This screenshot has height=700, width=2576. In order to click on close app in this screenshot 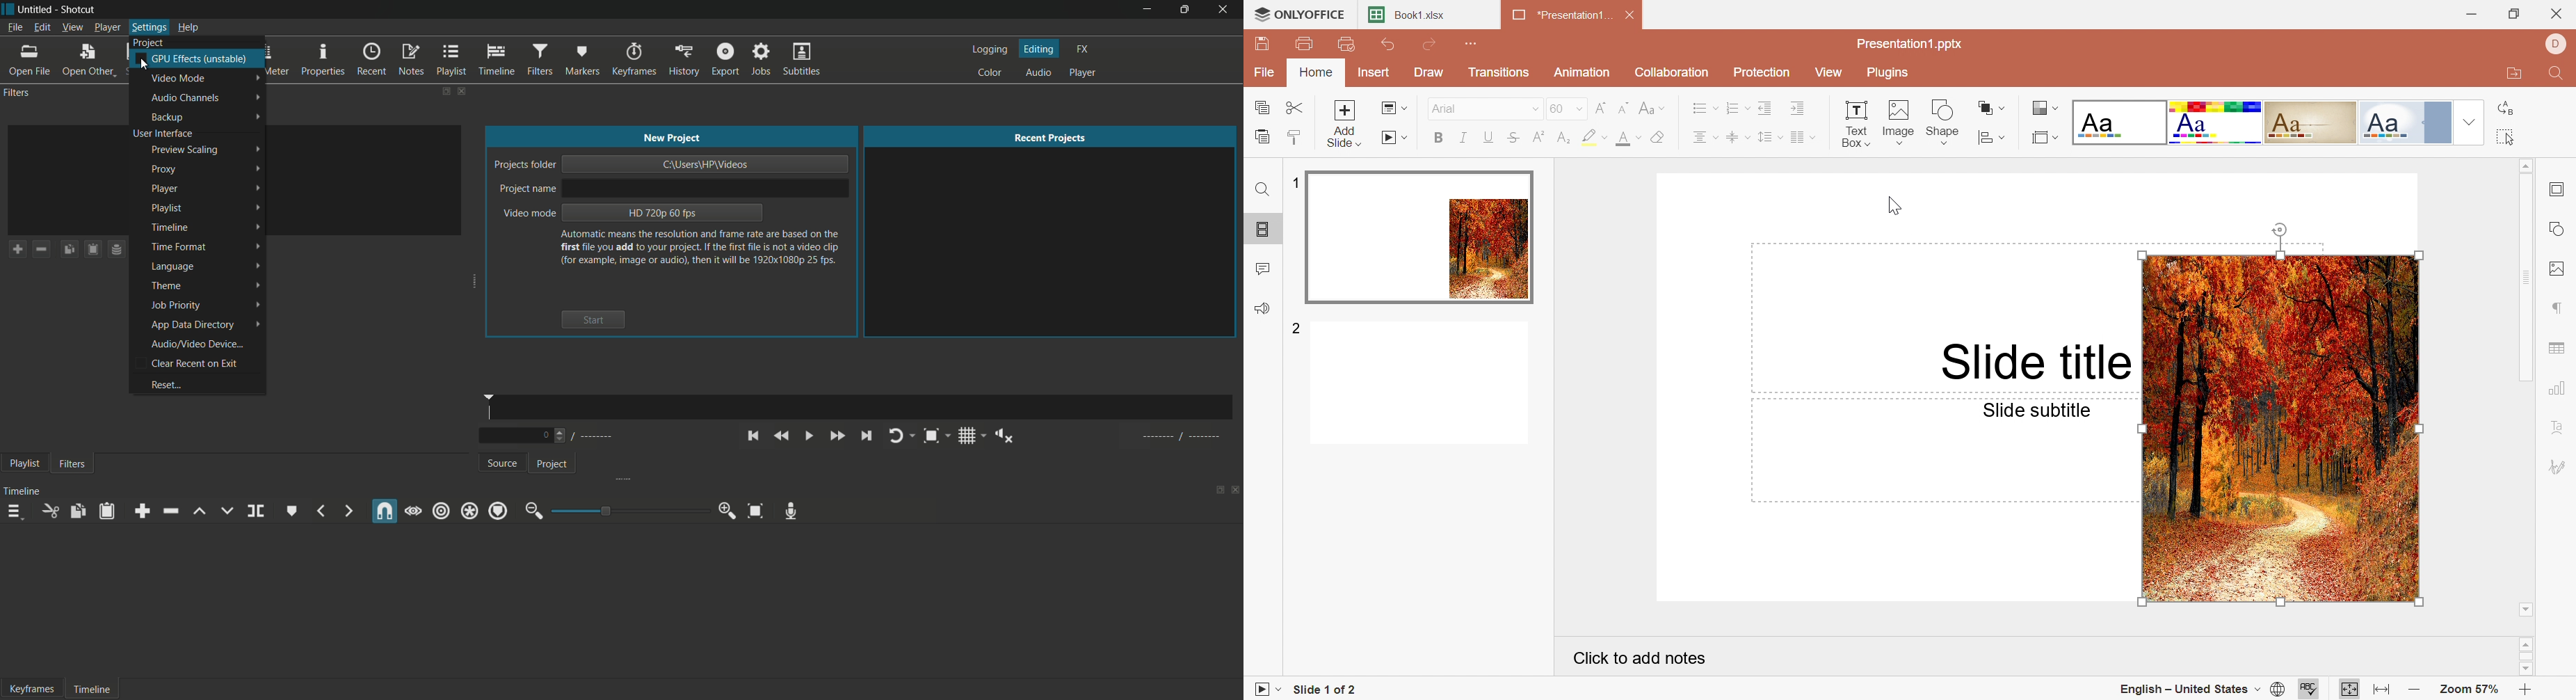, I will do `click(1224, 9)`.